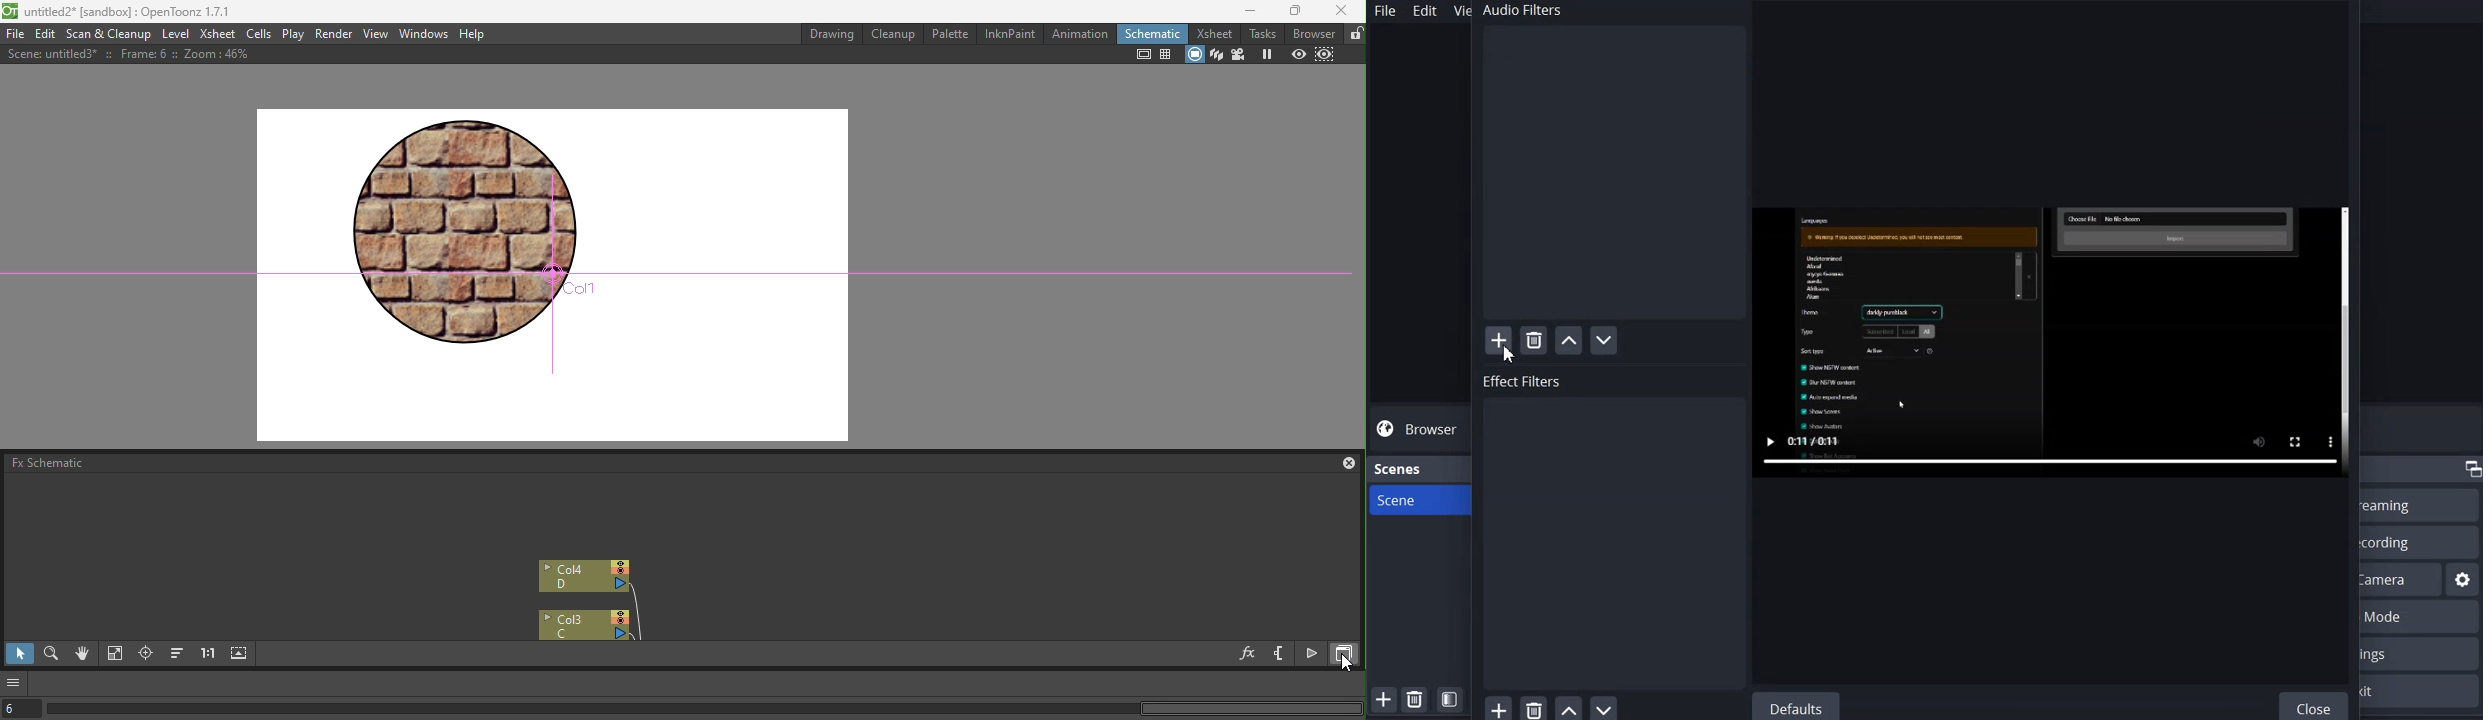 Image resolution: width=2492 pixels, height=728 pixels. Describe the element at coordinates (1217, 55) in the screenshot. I see `3D view` at that location.